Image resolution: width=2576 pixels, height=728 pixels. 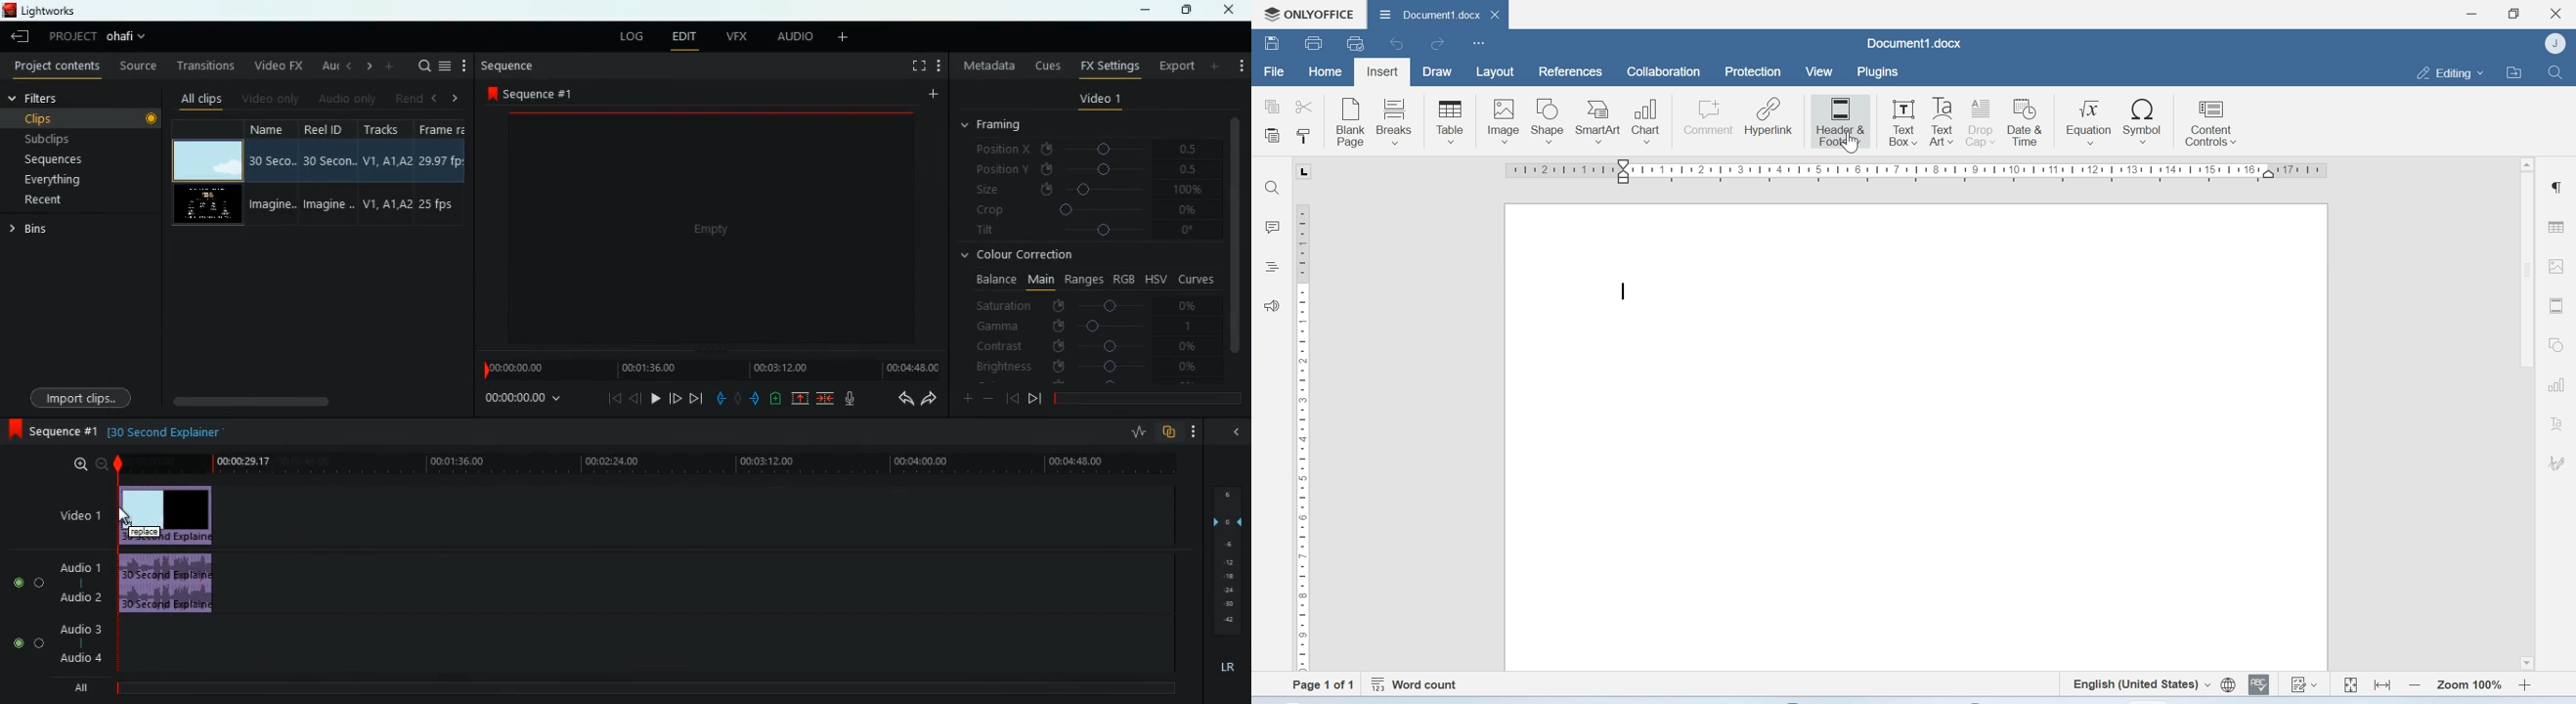 What do you see at coordinates (1651, 119) in the screenshot?
I see `Chart` at bounding box center [1651, 119].